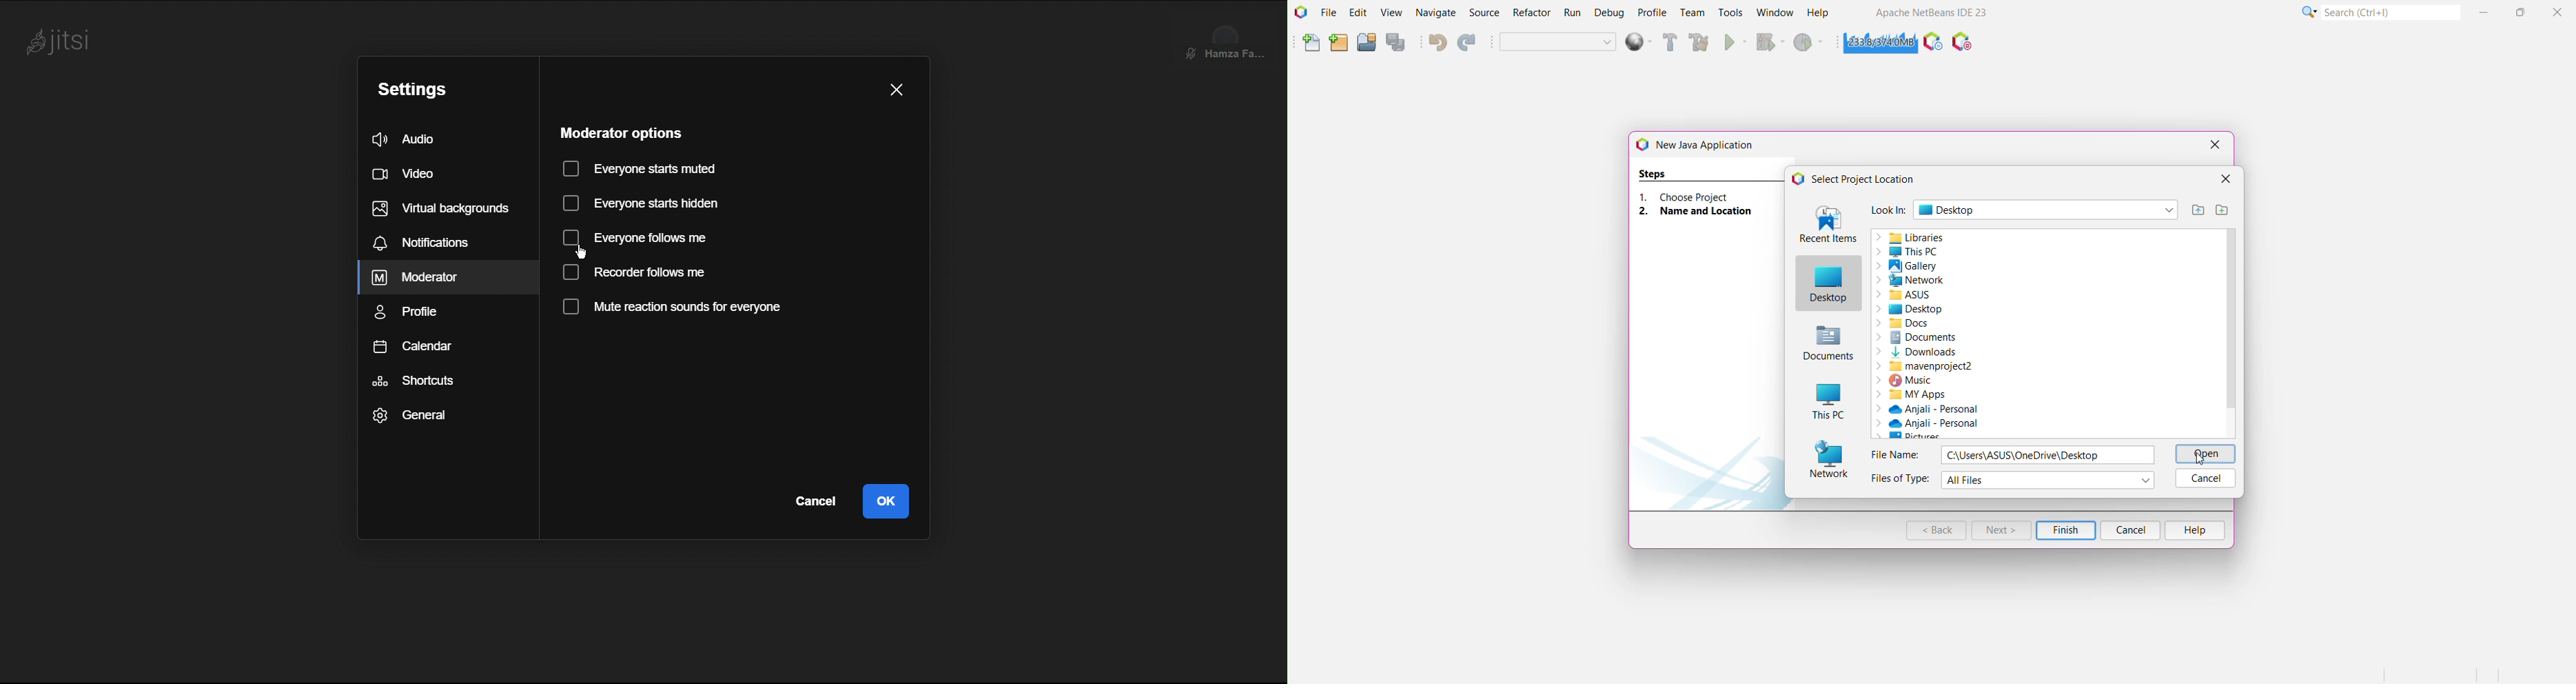 This screenshot has height=700, width=2576. Describe the element at coordinates (1946, 293) in the screenshot. I see `Asus` at that location.